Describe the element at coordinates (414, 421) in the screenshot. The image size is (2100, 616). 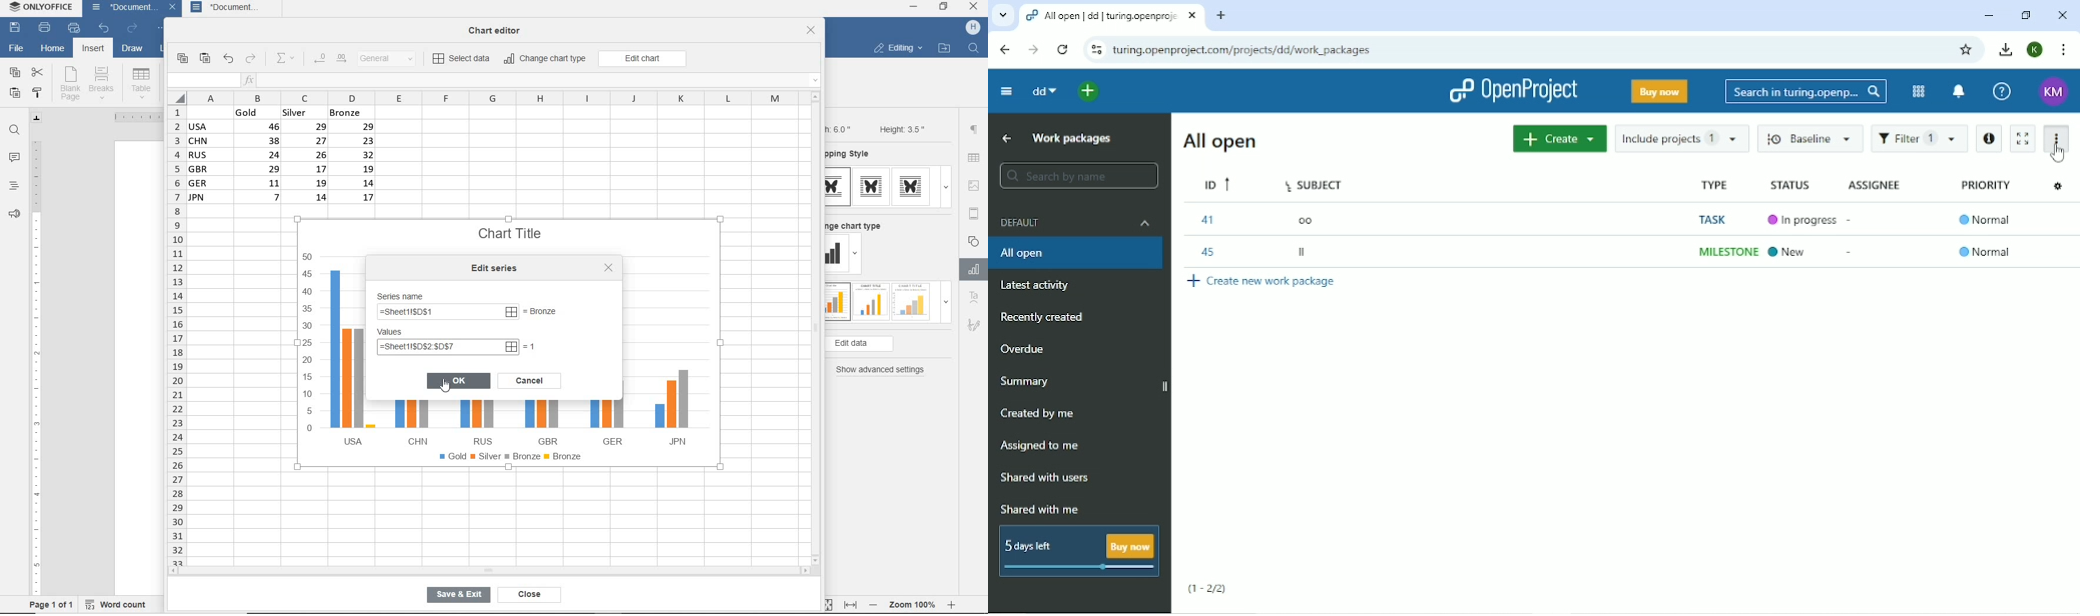
I see `CHN` at that location.